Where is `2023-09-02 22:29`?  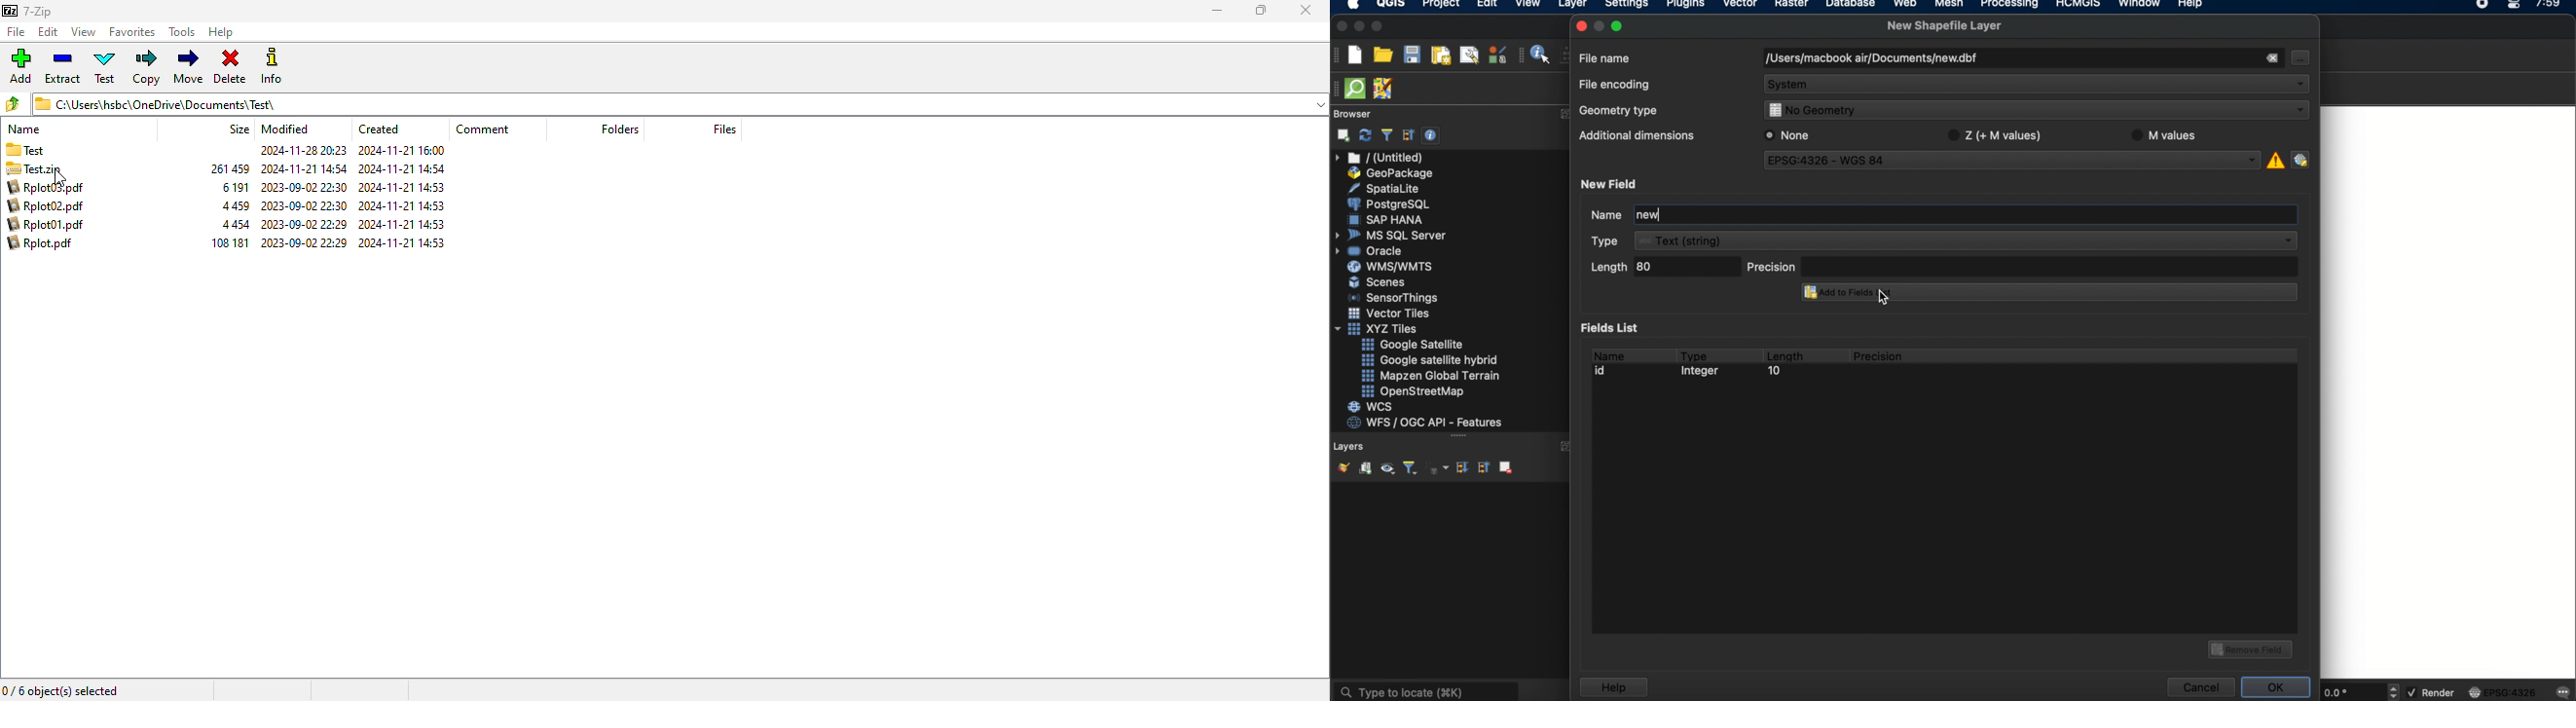
2023-09-02 22:29 is located at coordinates (307, 225).